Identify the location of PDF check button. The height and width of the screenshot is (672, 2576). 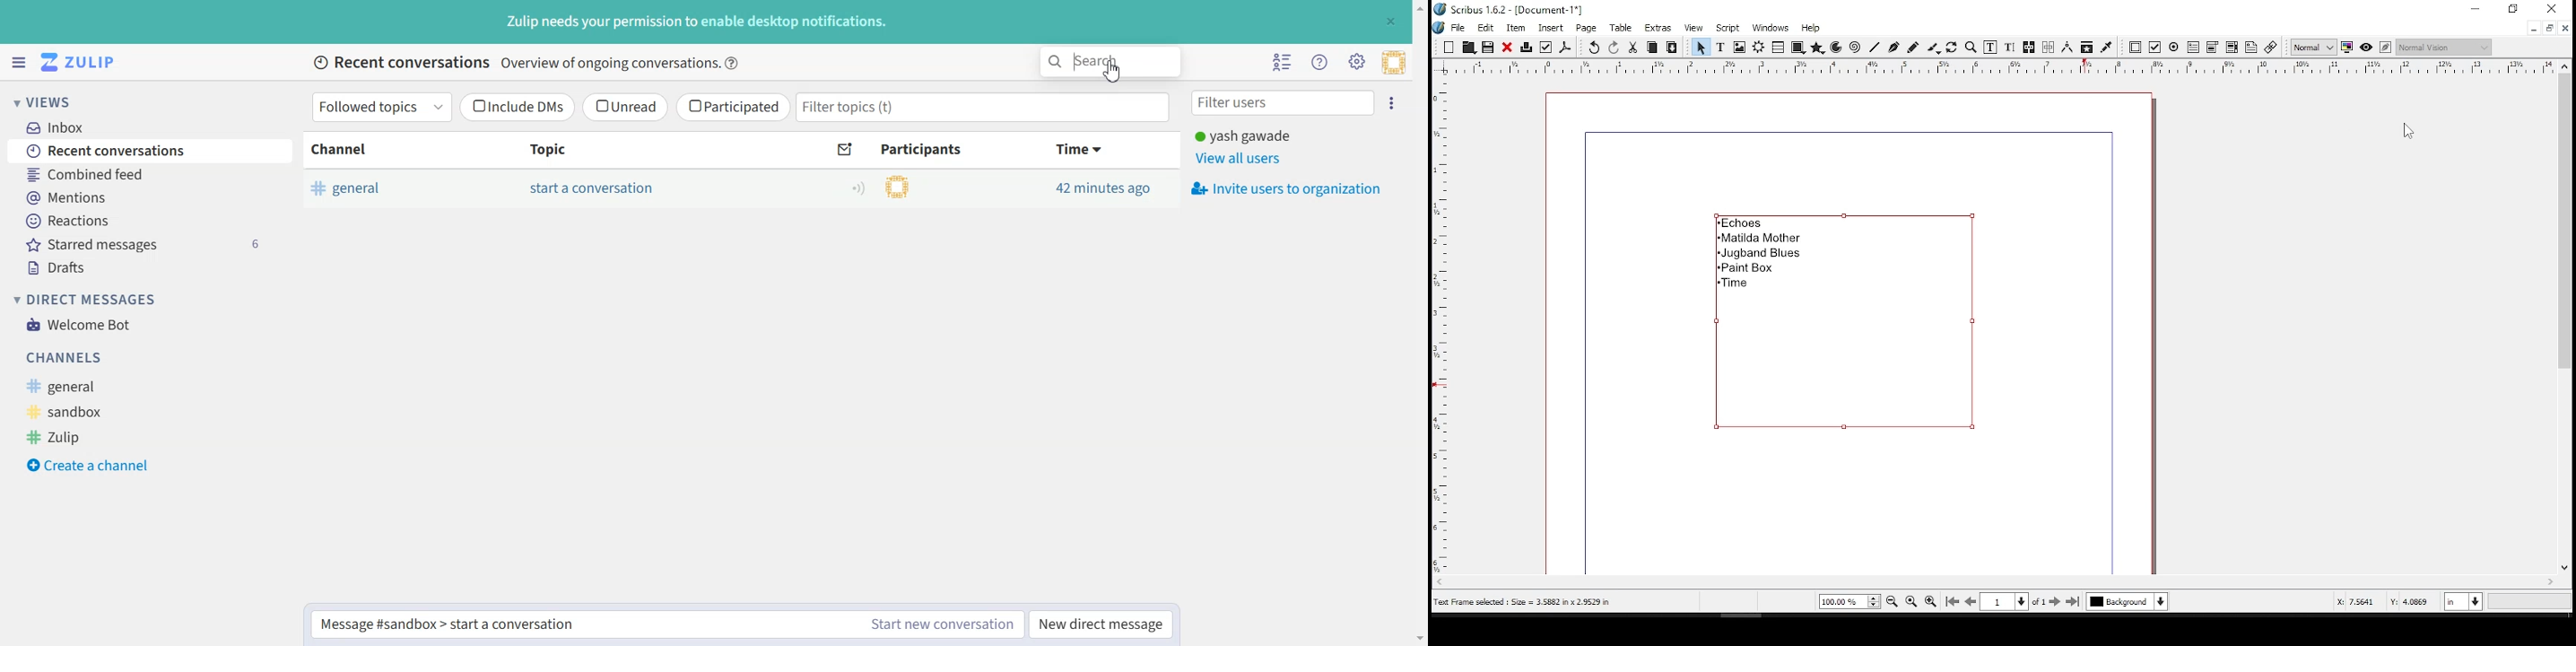
(2155, 48).